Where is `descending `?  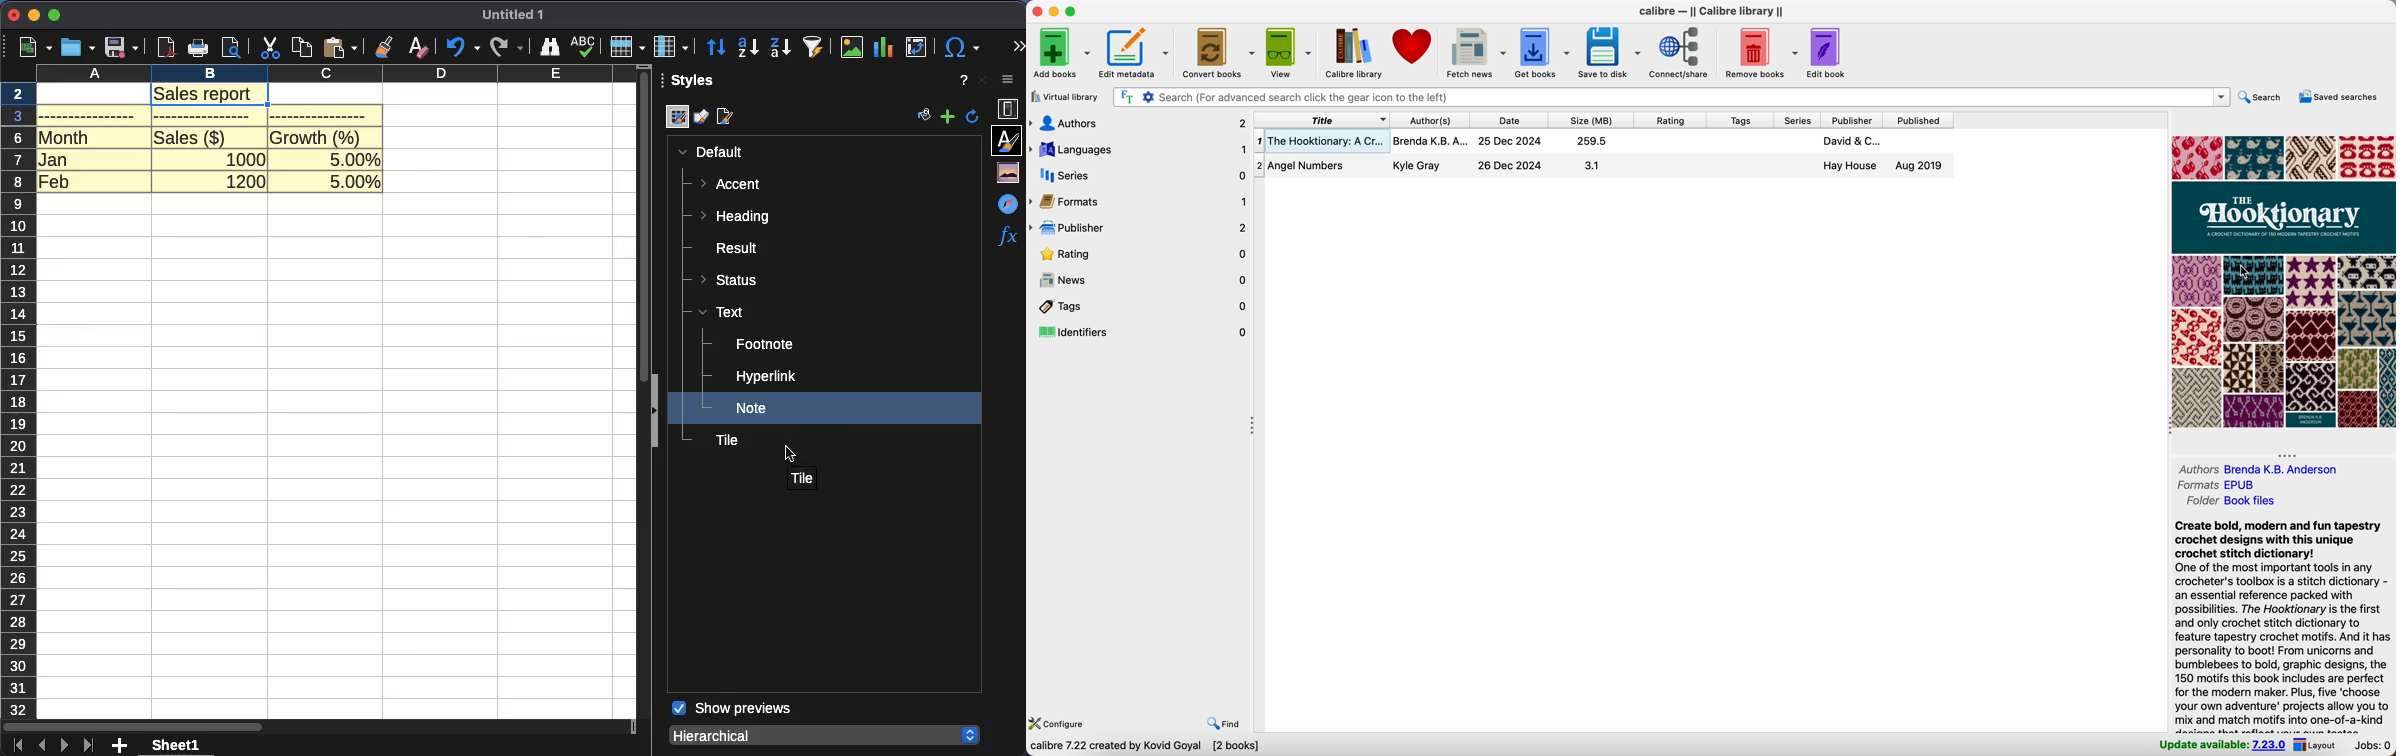
descending  is located at coordinates (781, 48).